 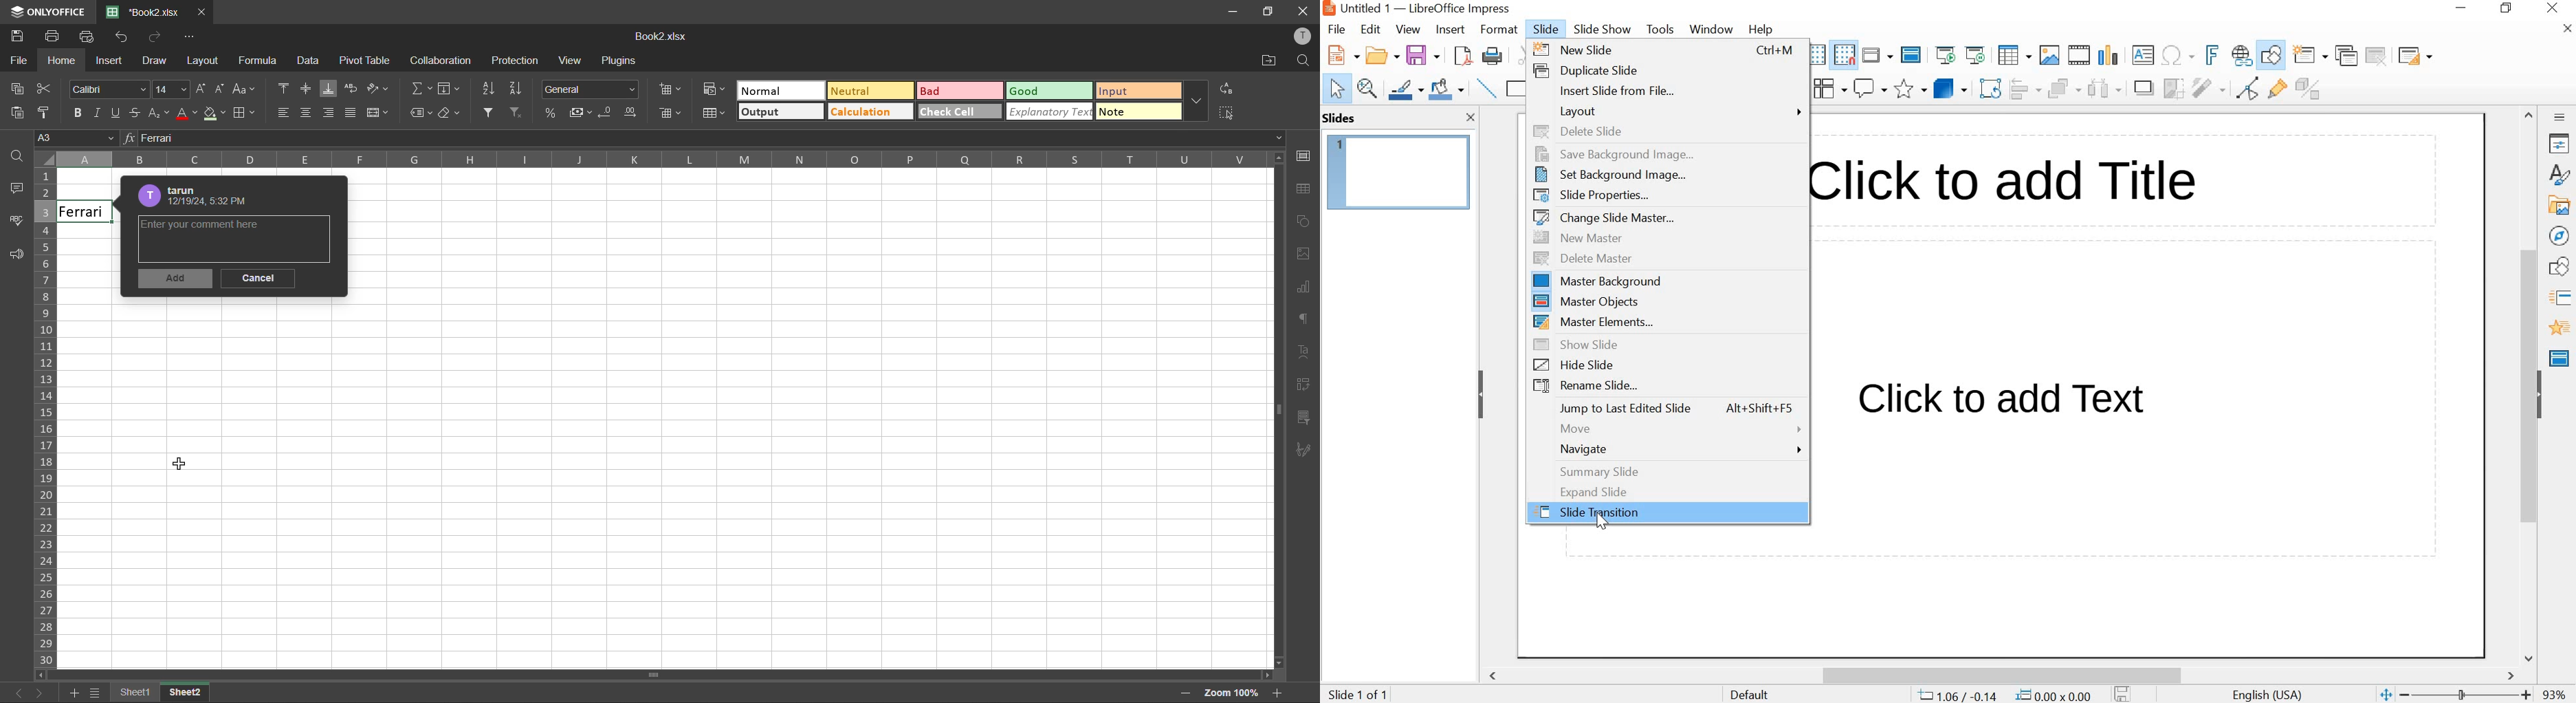 I want to click on Close , so click(x=1303, y=10).